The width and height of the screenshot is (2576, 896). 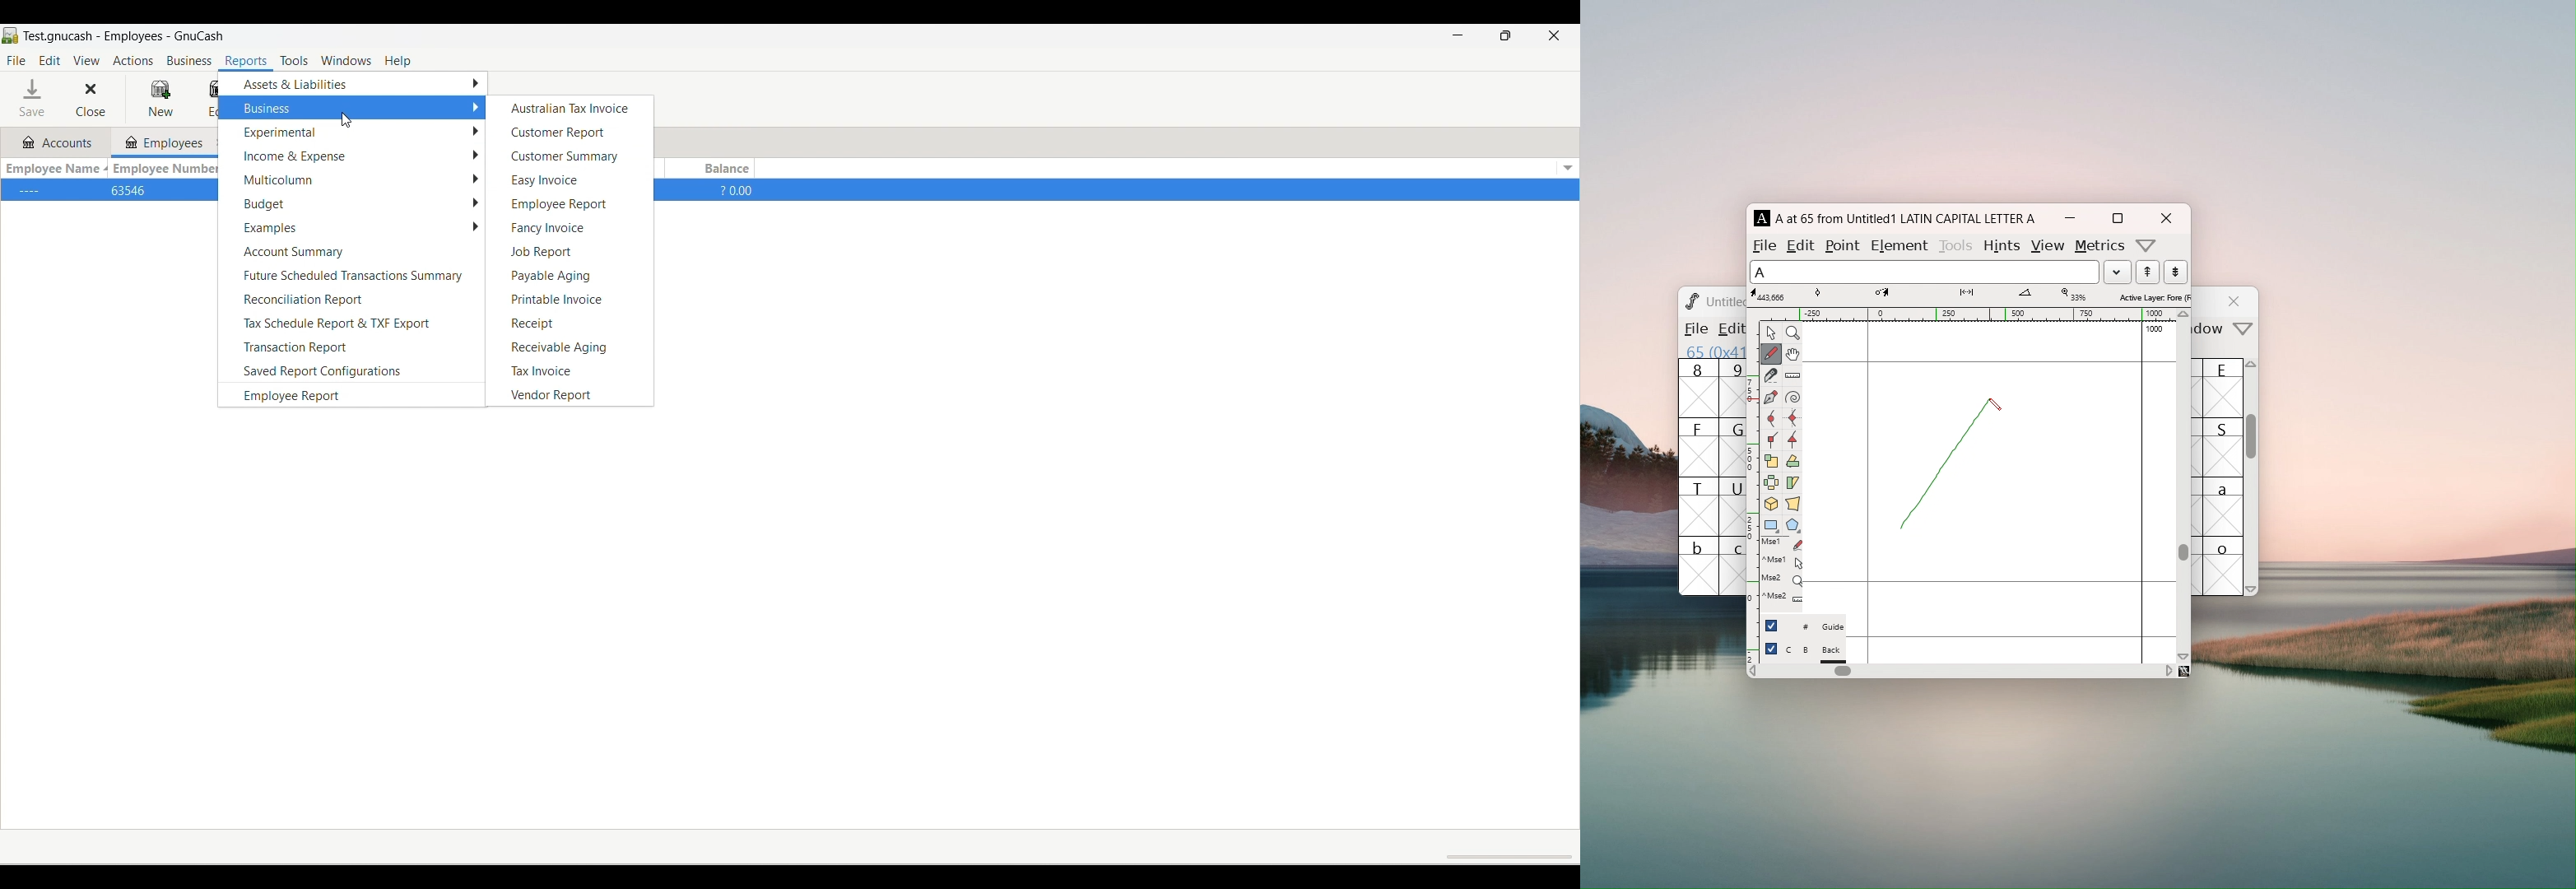 I want to click on Employee report, so click(x=351, y=395).